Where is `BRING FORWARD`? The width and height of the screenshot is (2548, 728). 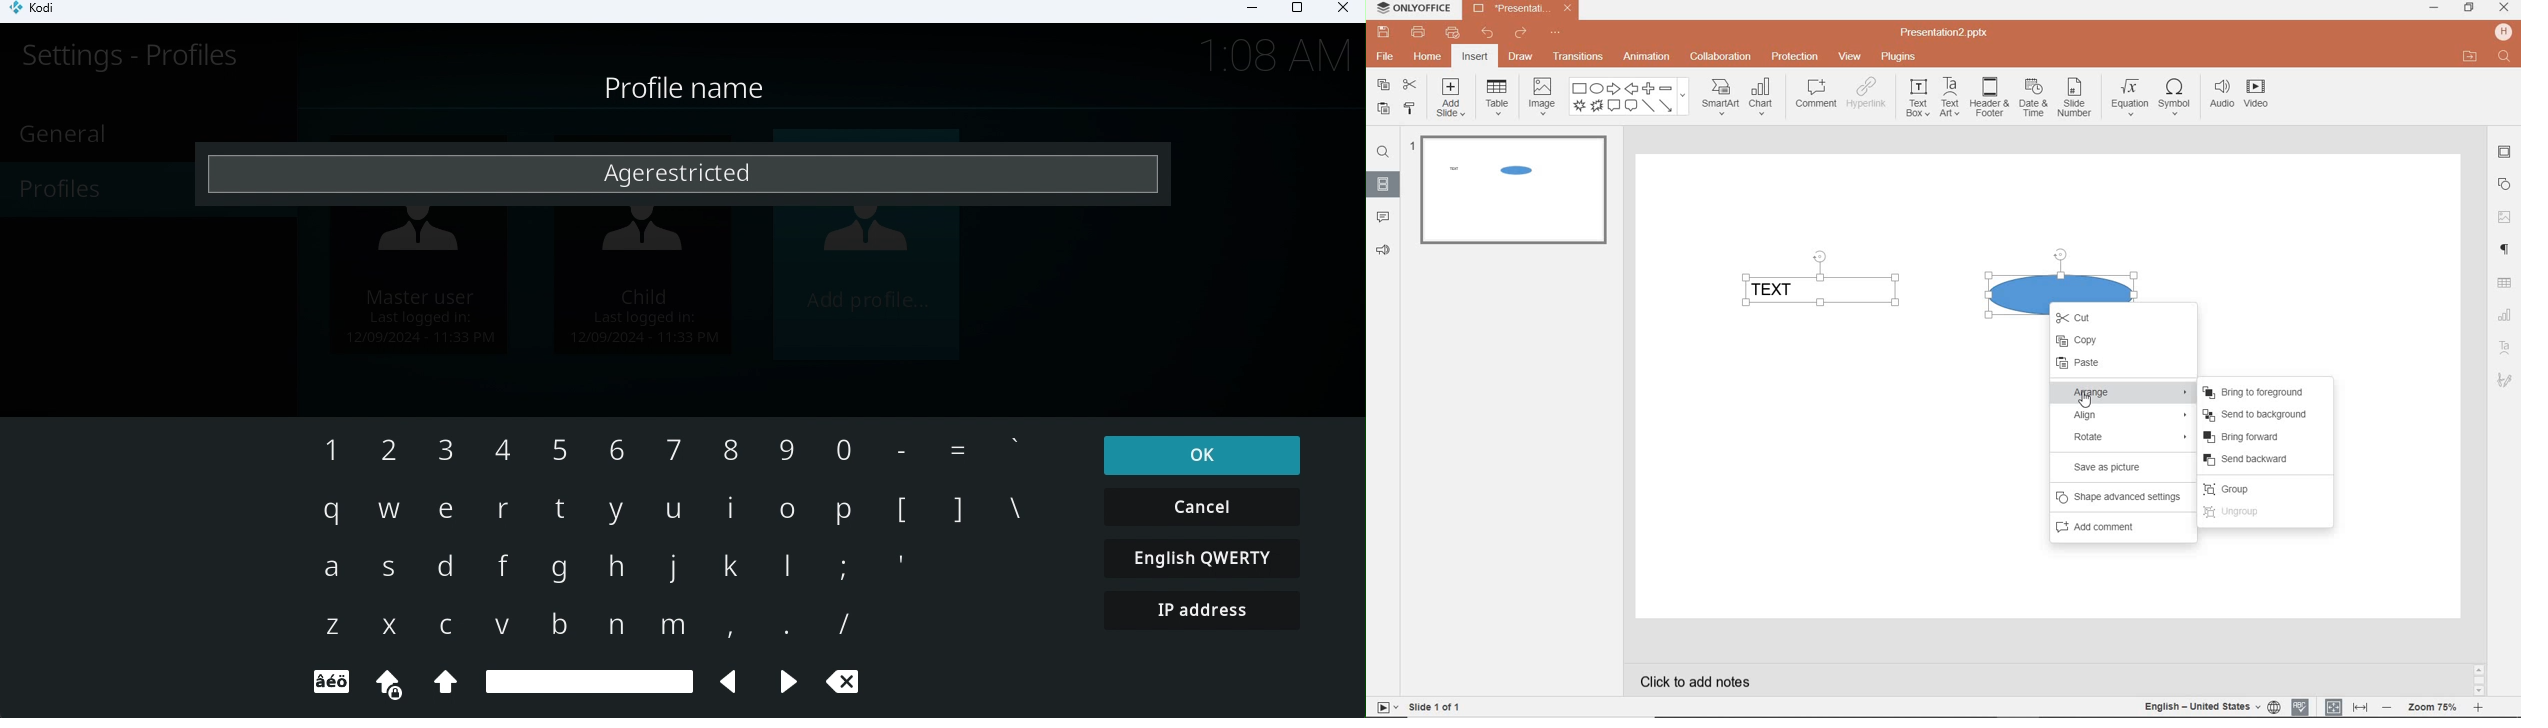 BRING FORWARD is located at coordinates (2250, 437).